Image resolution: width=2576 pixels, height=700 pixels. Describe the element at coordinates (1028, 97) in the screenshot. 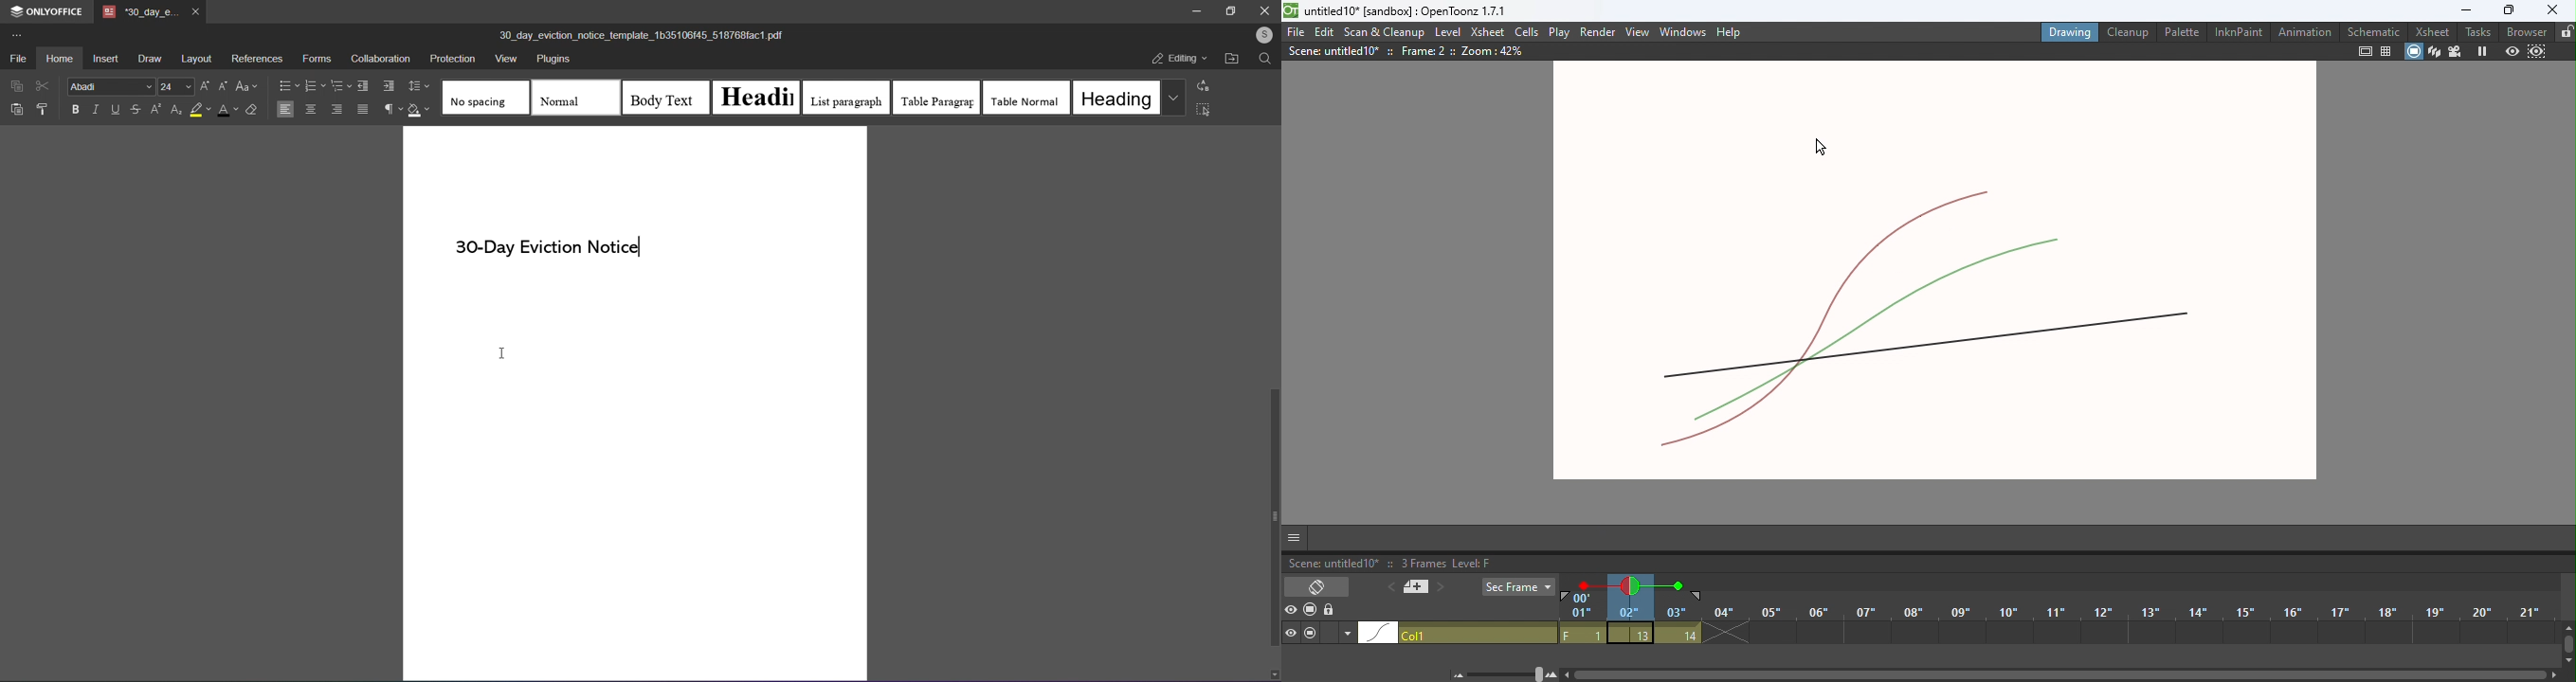

I see `table normal` at that location.